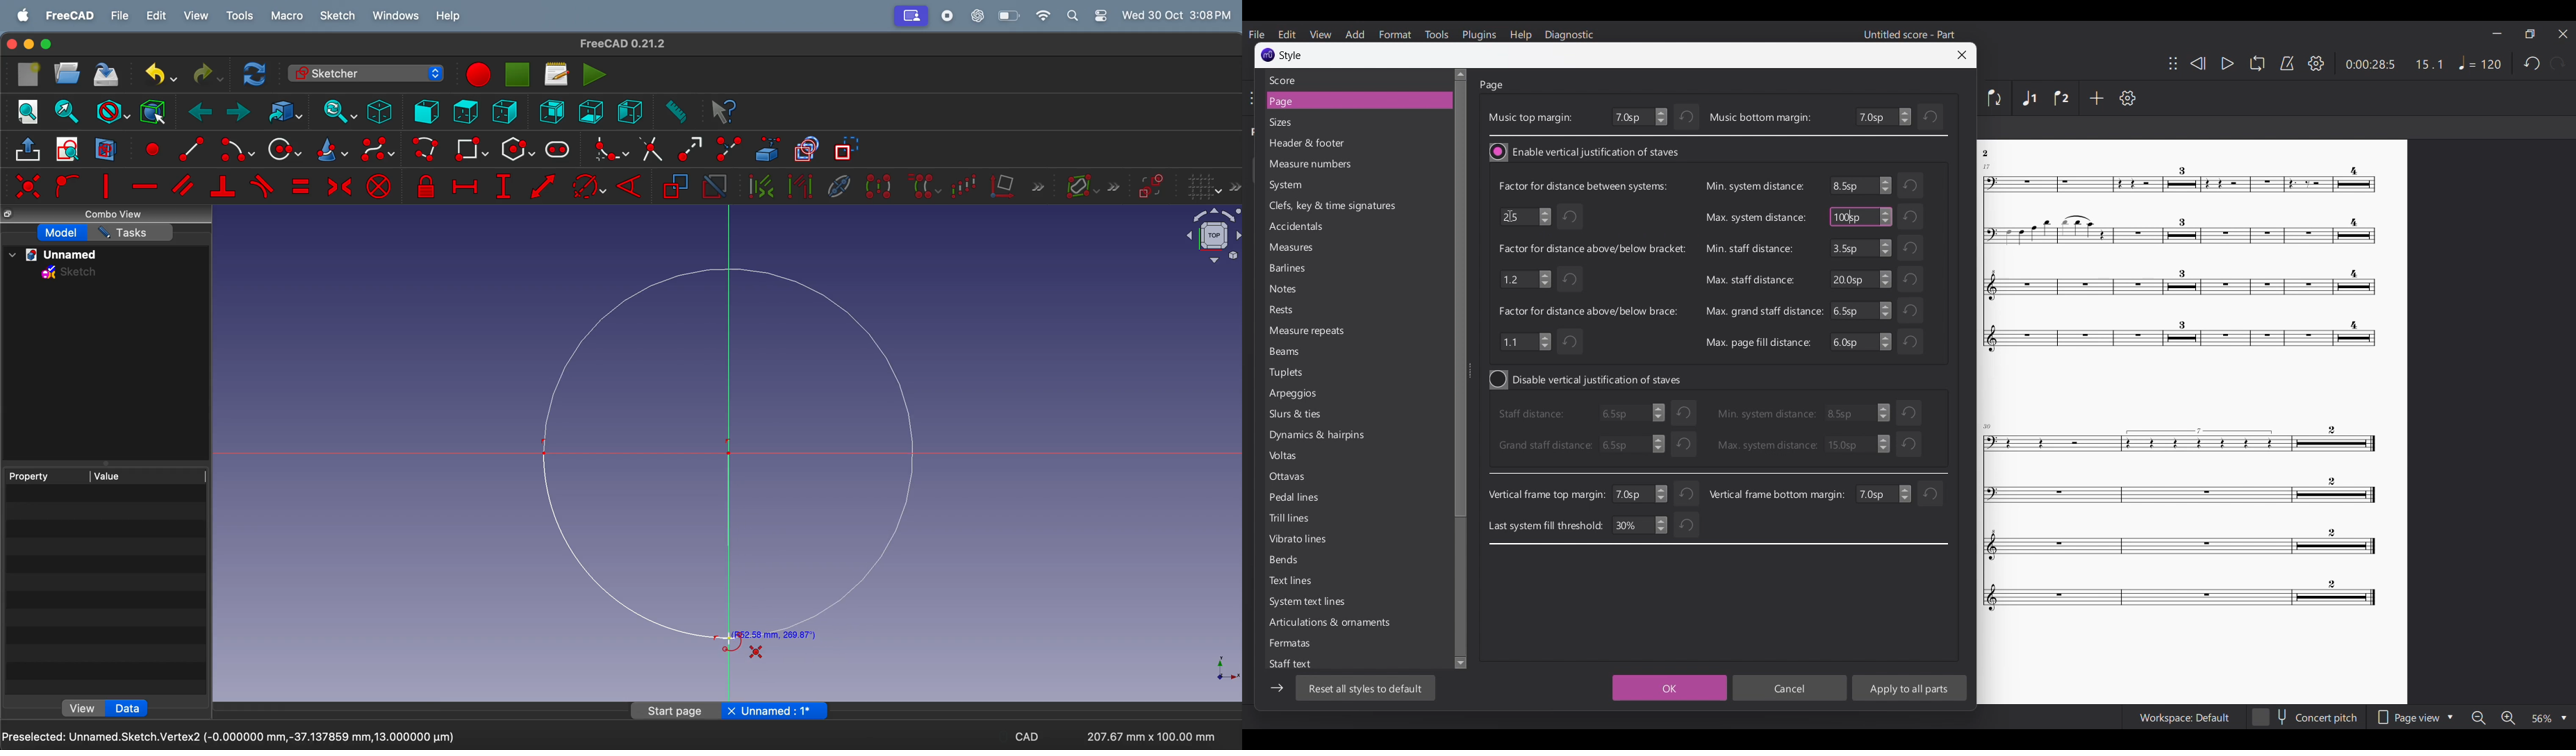  Describe the element at coordinates (1749, 248) in the screenshot. I see `Min. staff distance` at that location.